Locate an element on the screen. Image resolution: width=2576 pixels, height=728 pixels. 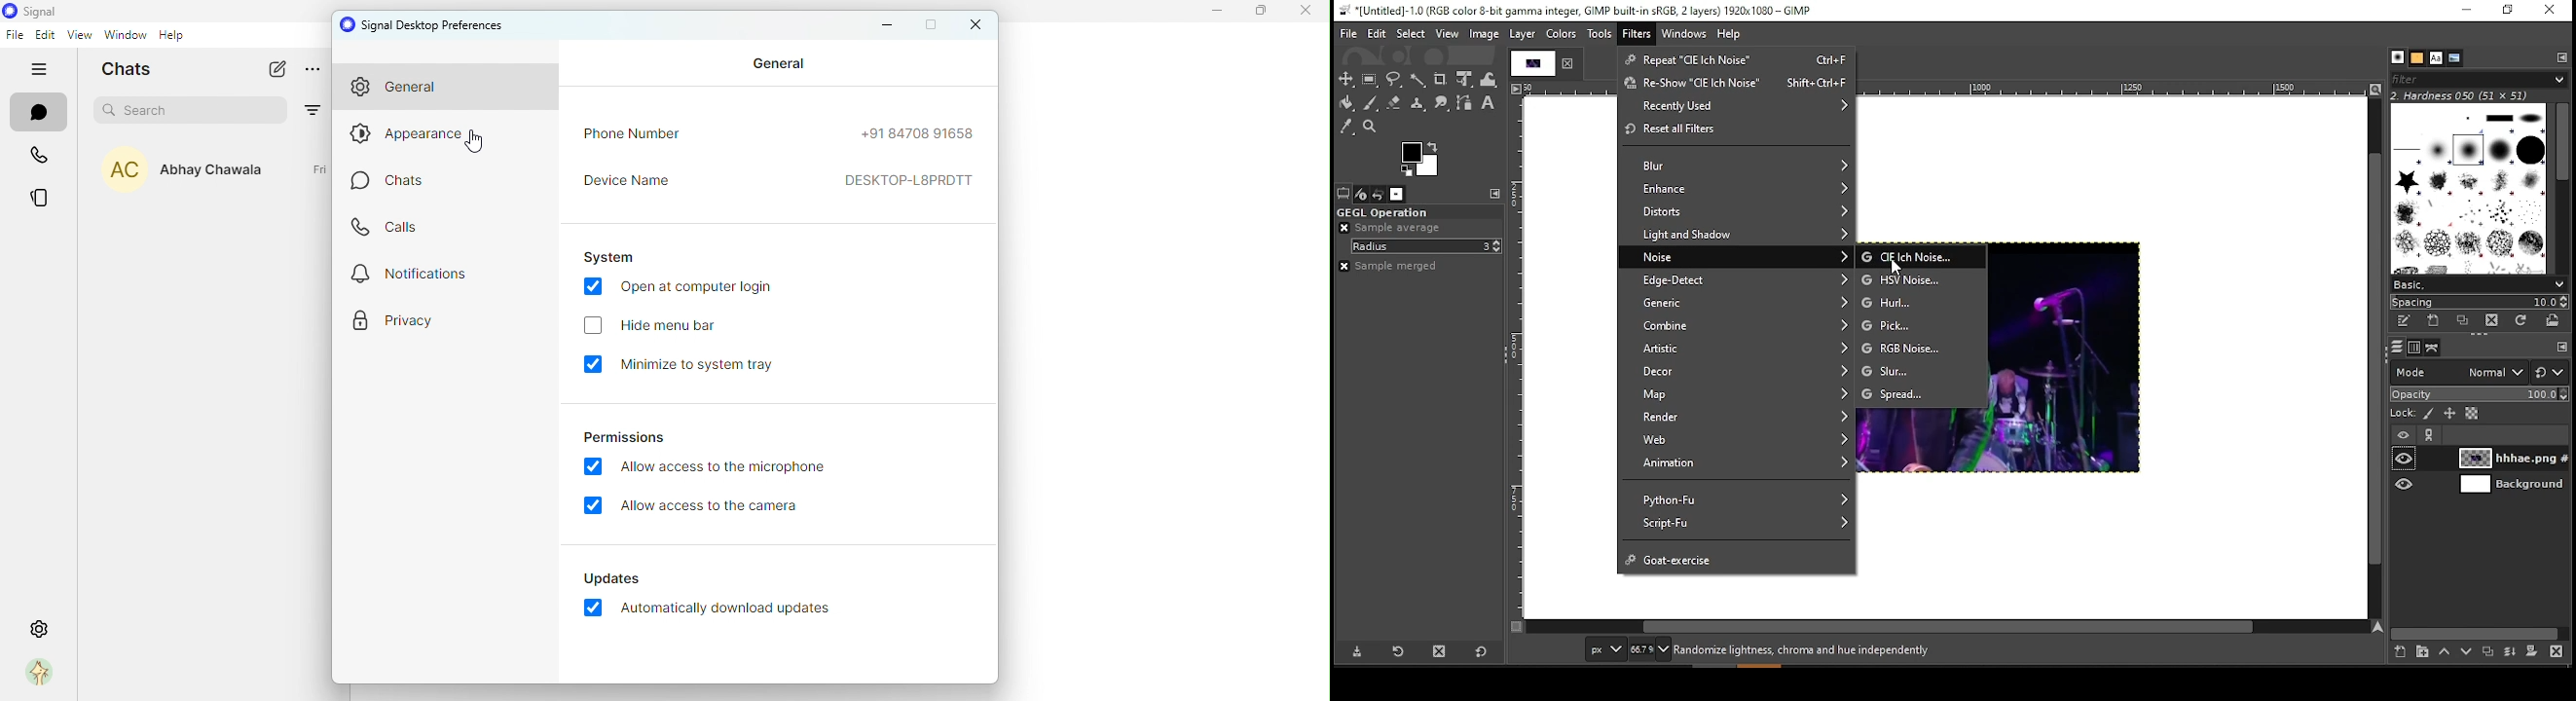
mouse pointer is located at coordinates (1897, 265).